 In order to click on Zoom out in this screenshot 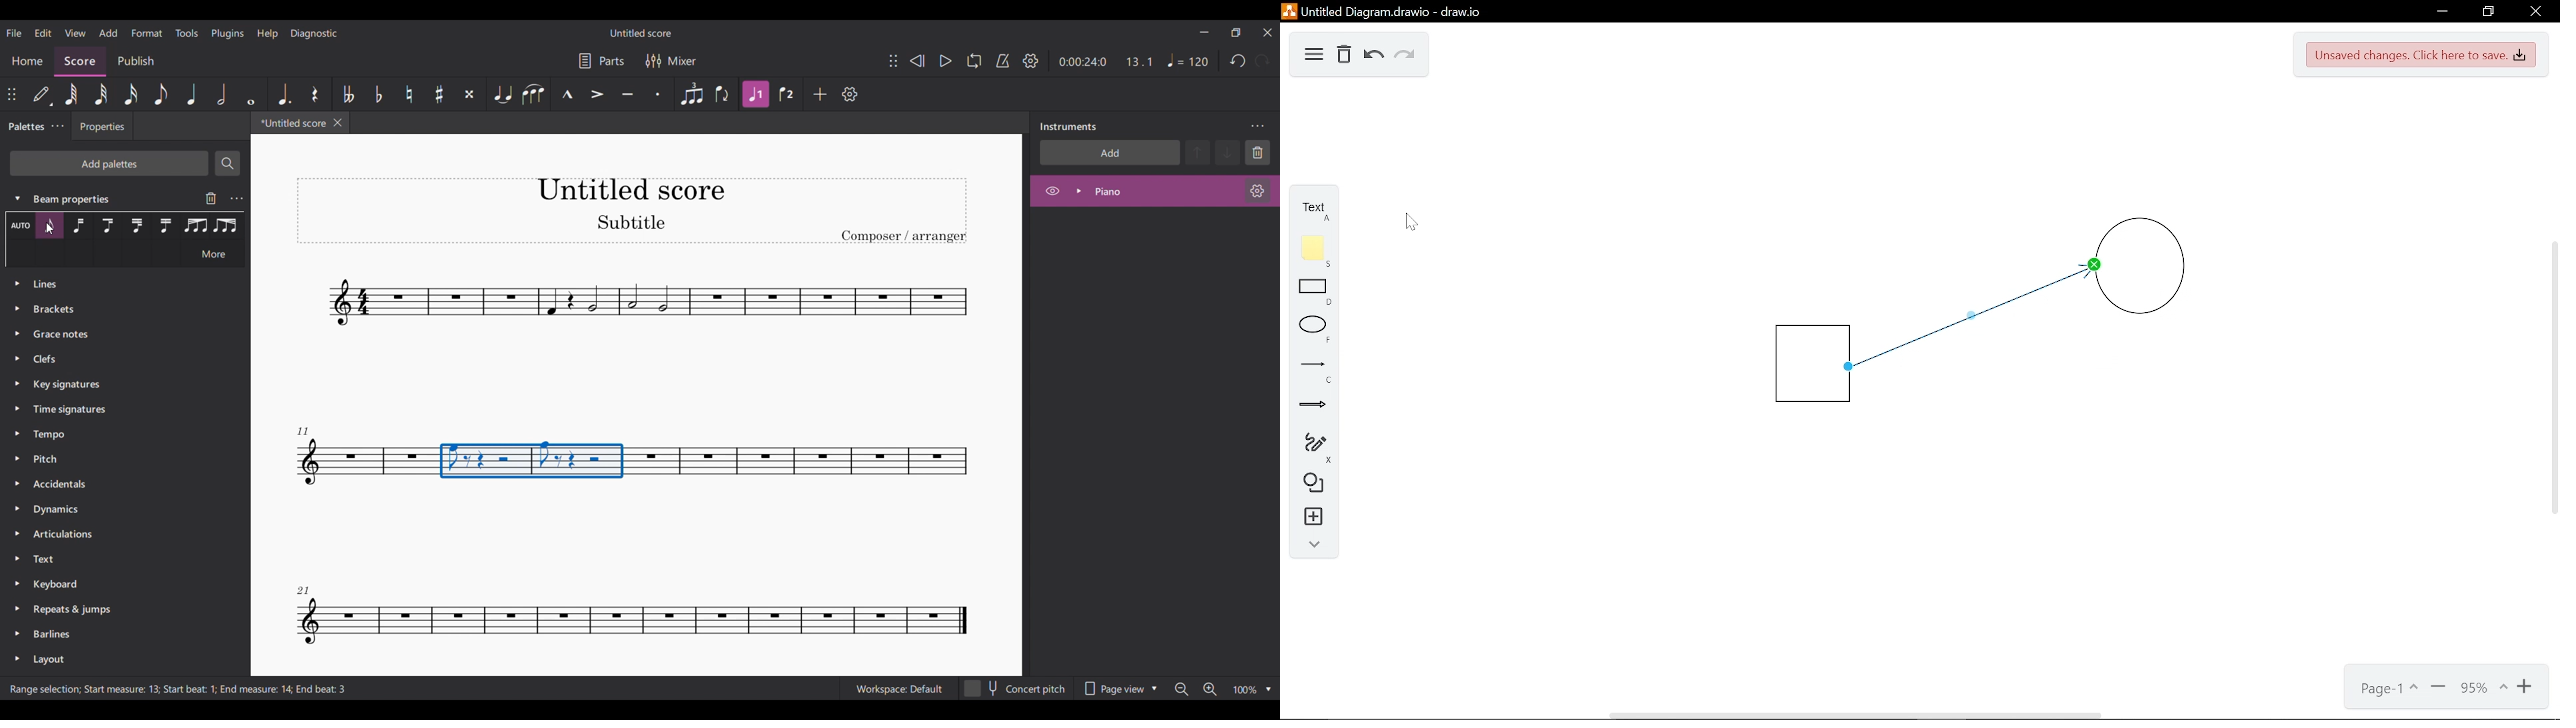, I will do `click(2437, 689)`.